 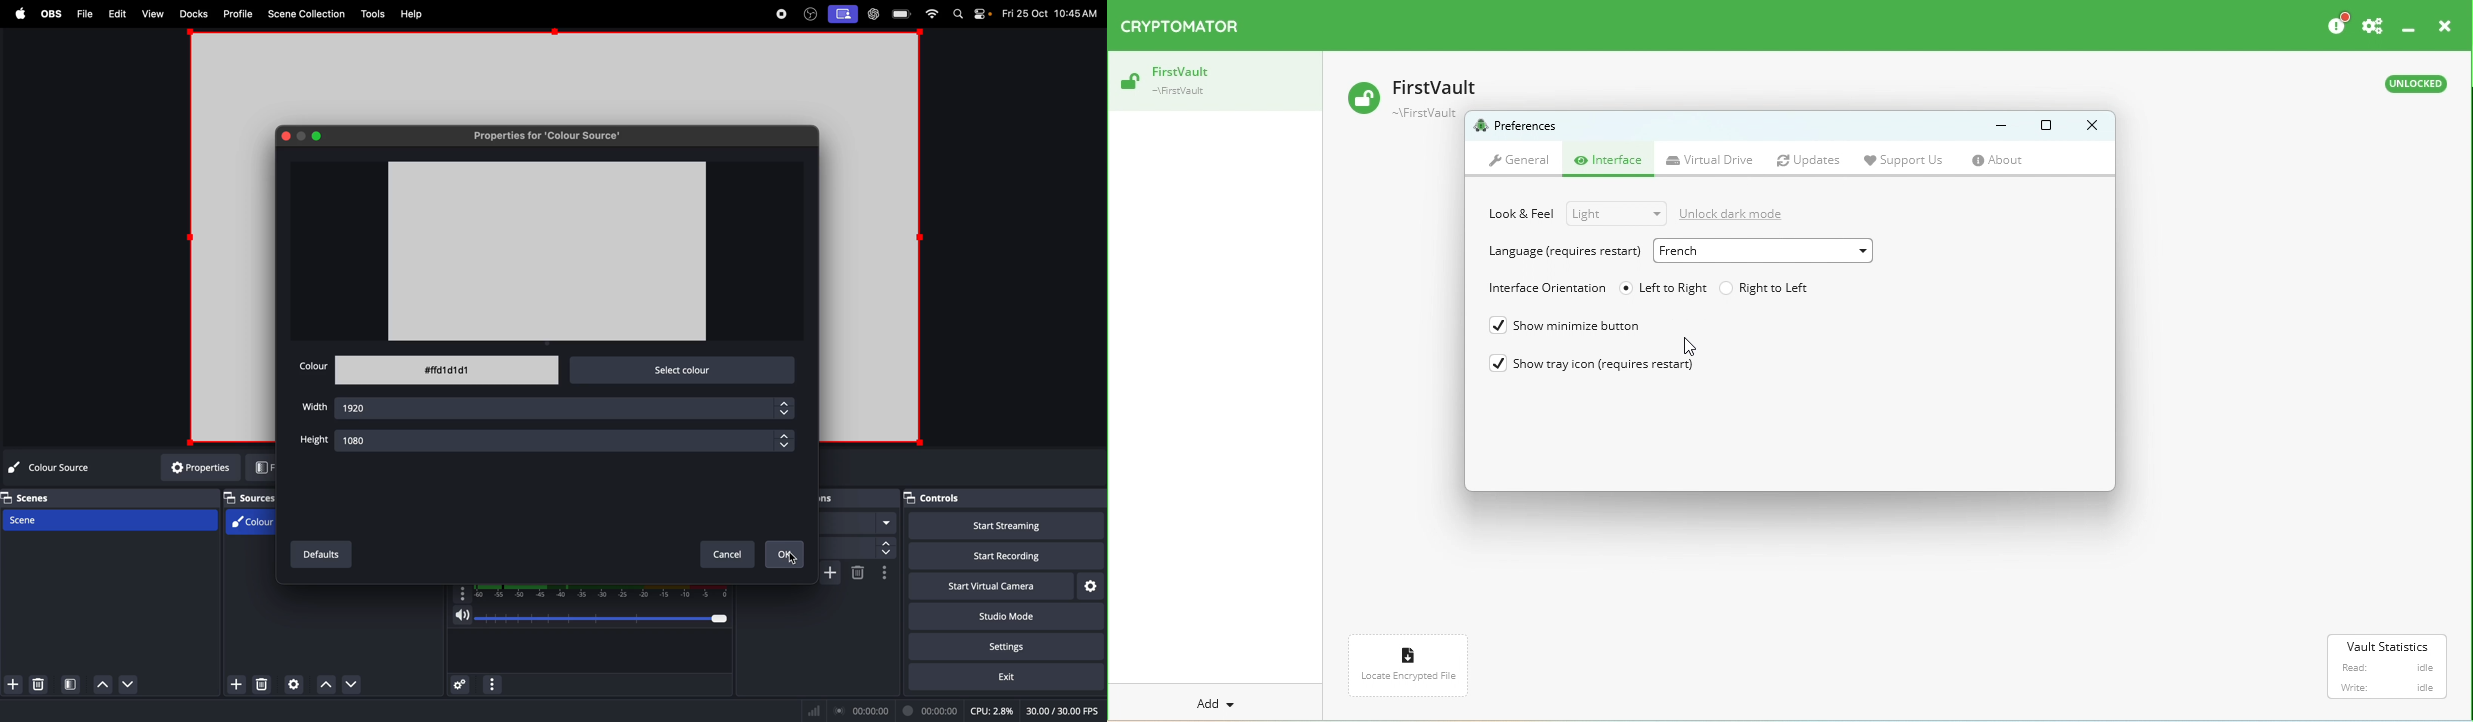 What do you see at coordinates (309, 13) in the screenshot?
I see `Scene collection` at bounding box center [309, 13].